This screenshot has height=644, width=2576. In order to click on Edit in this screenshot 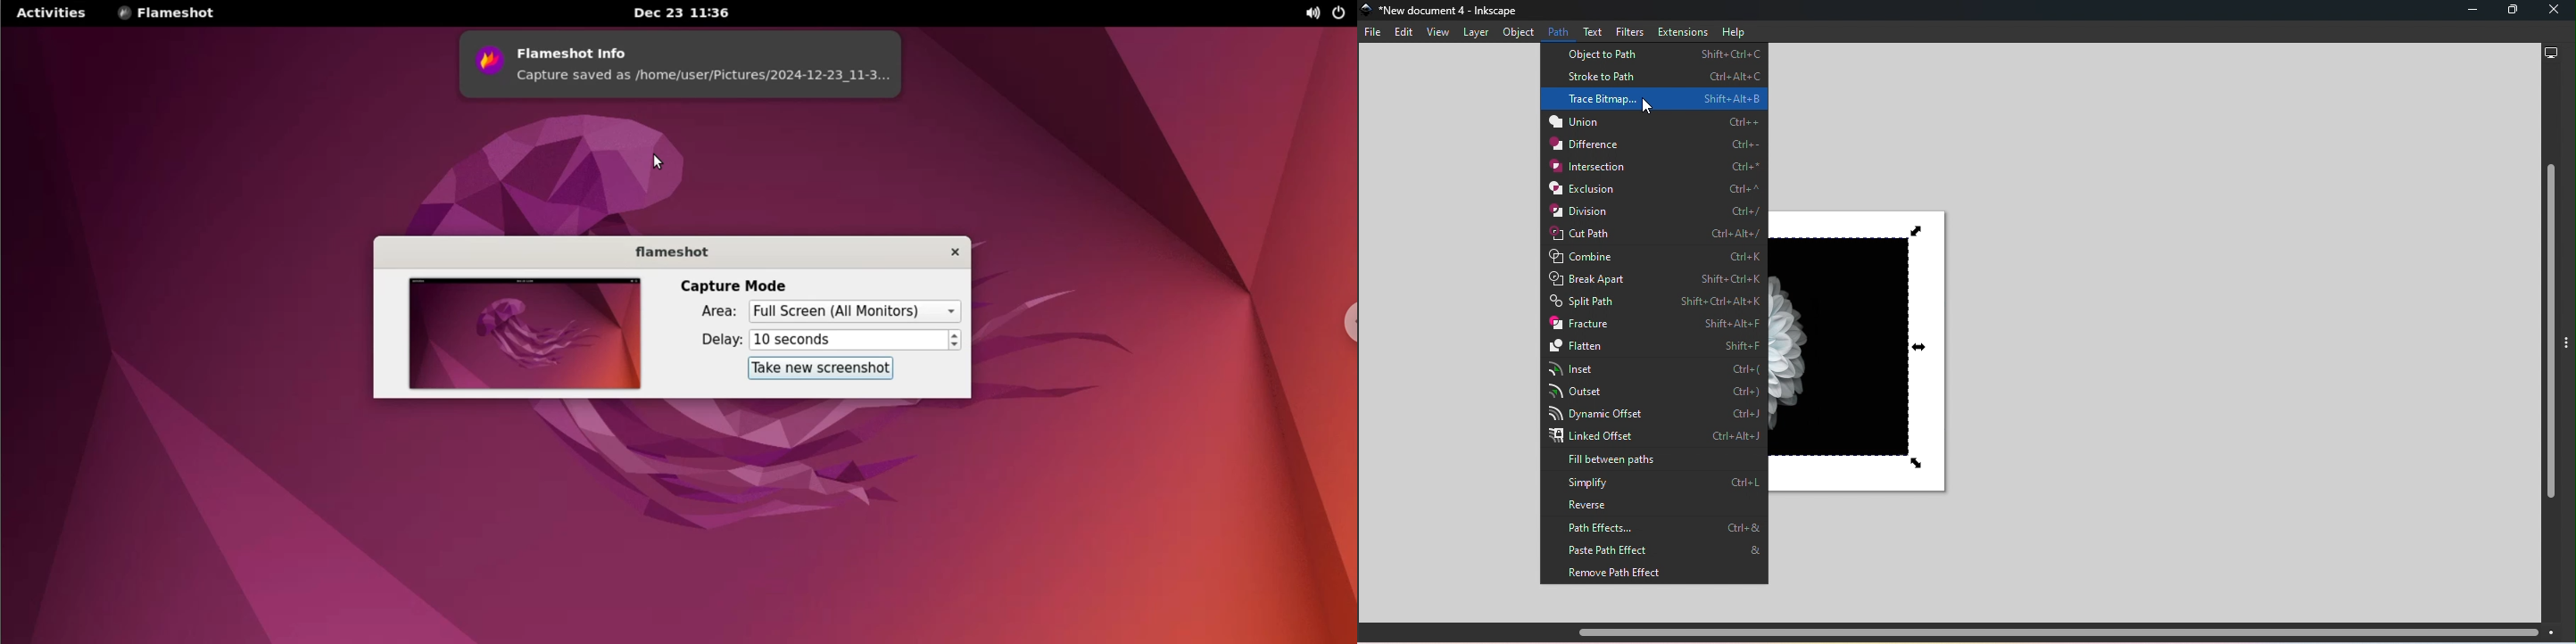, I will do `click(1403, 33)`.